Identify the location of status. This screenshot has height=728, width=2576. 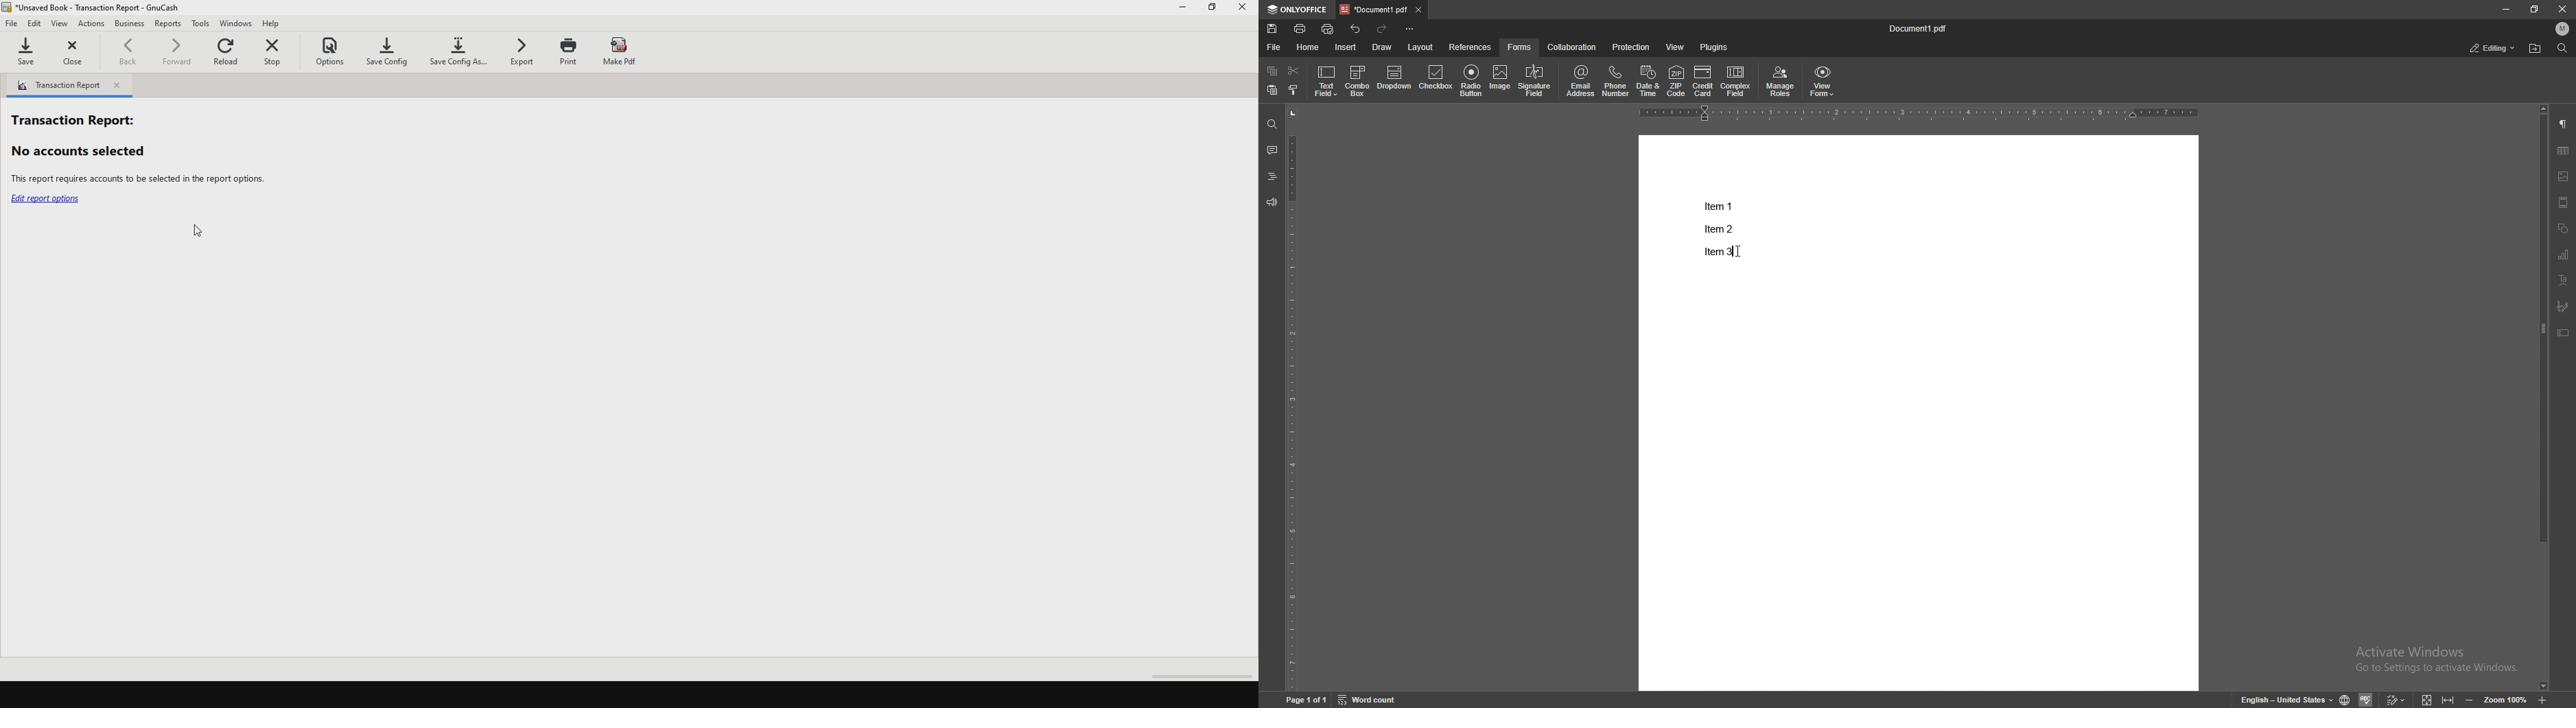
(2493, 47).